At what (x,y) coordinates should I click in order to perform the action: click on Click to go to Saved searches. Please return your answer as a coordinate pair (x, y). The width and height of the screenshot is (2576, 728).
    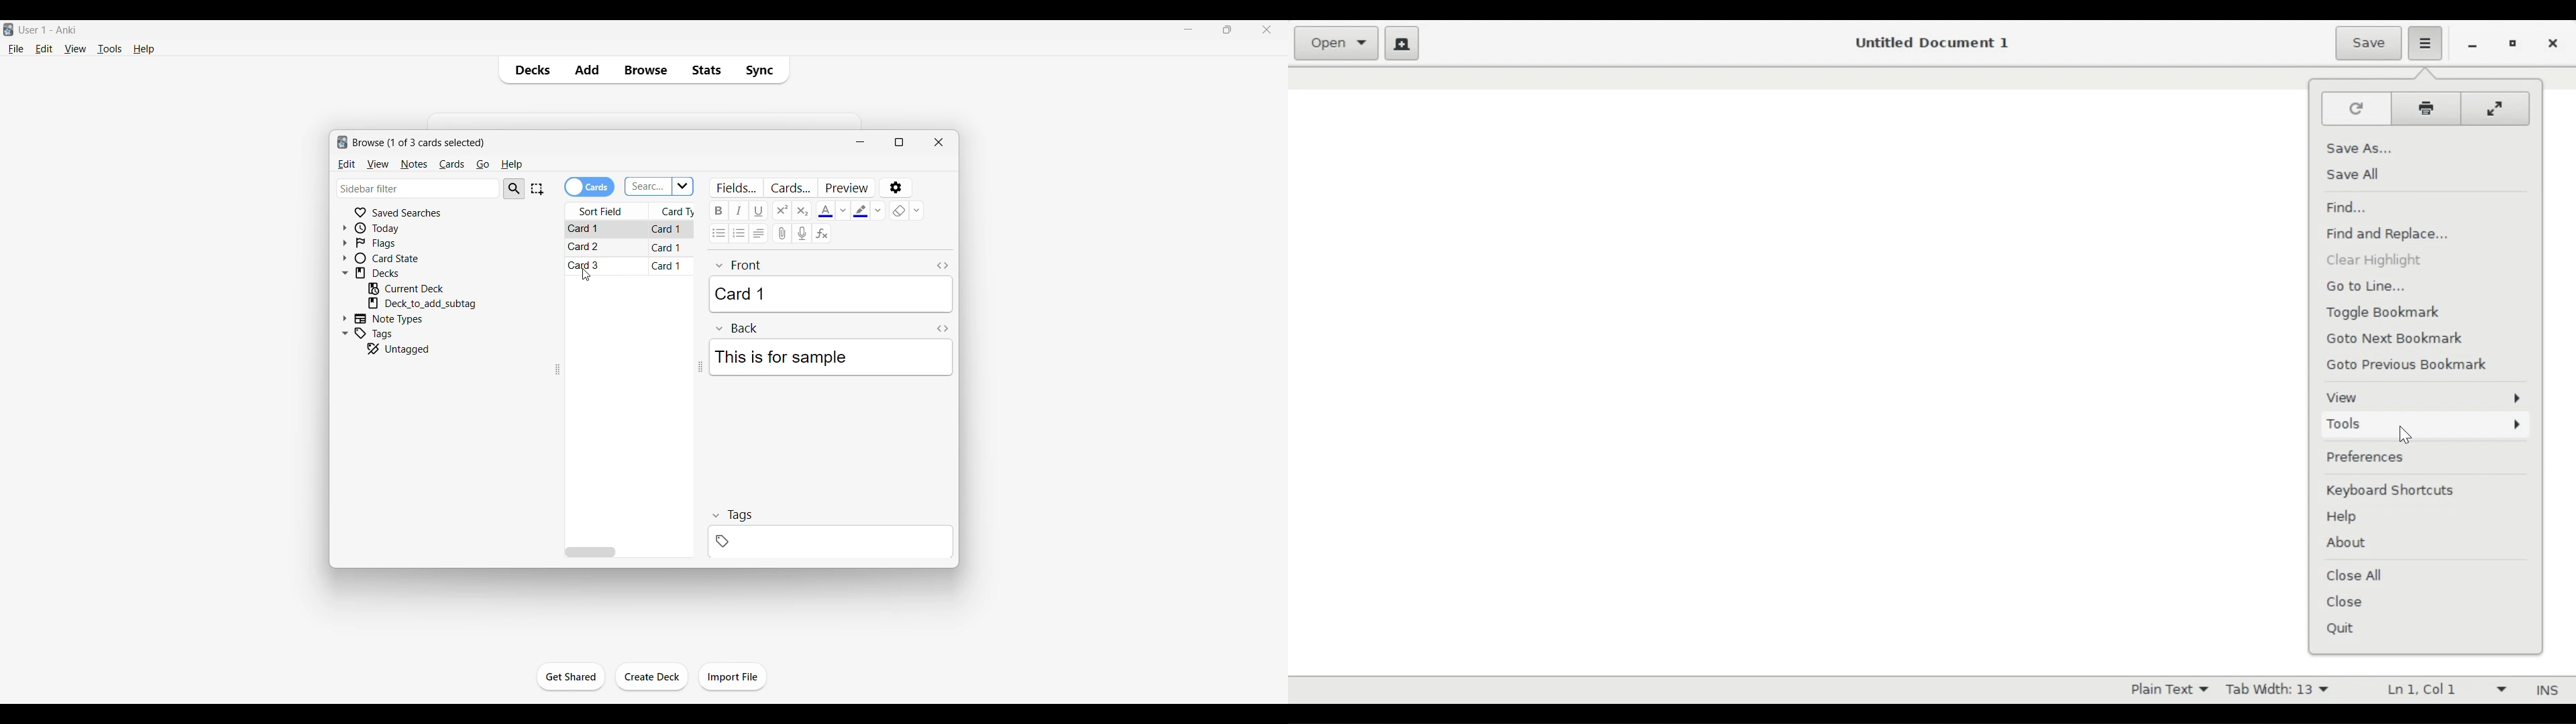
    Looking at the image, I should click on (396, 213).